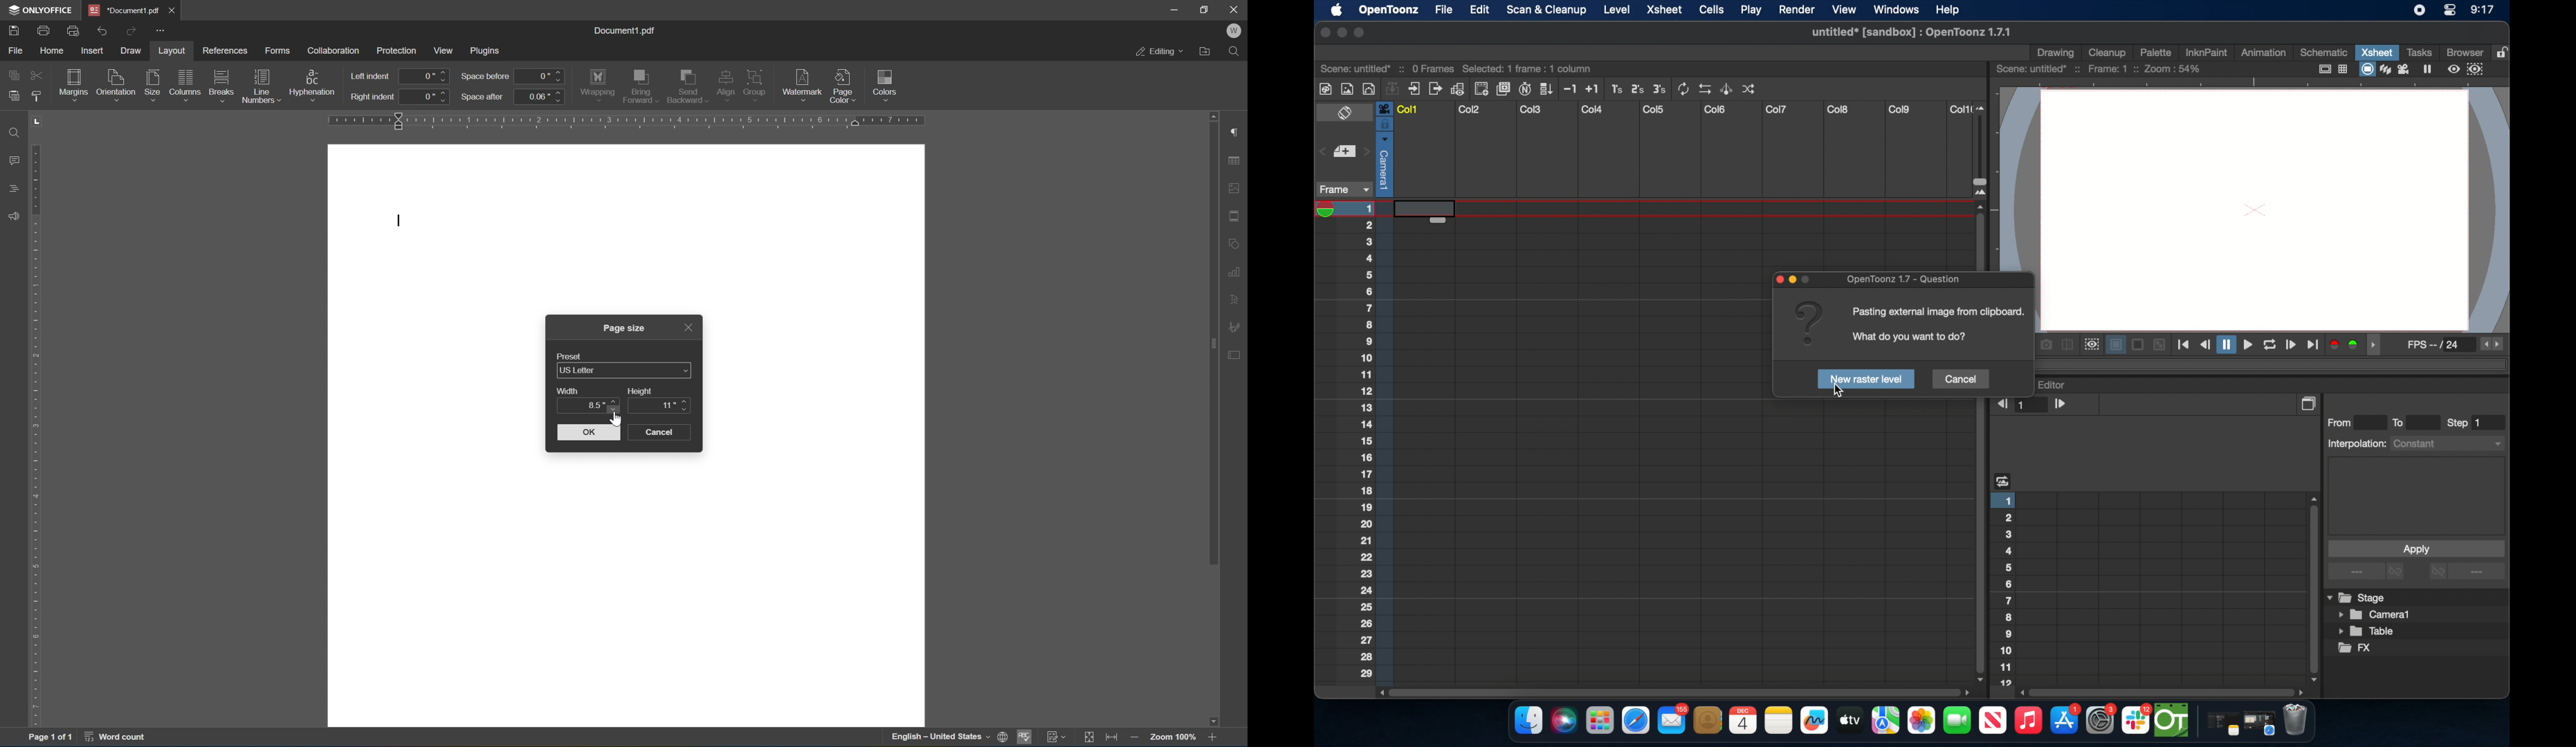  What do you see at coordinates (1235, 216) in the screenshot?
I see `header & footer settings` at bounding box center [1235, 216].